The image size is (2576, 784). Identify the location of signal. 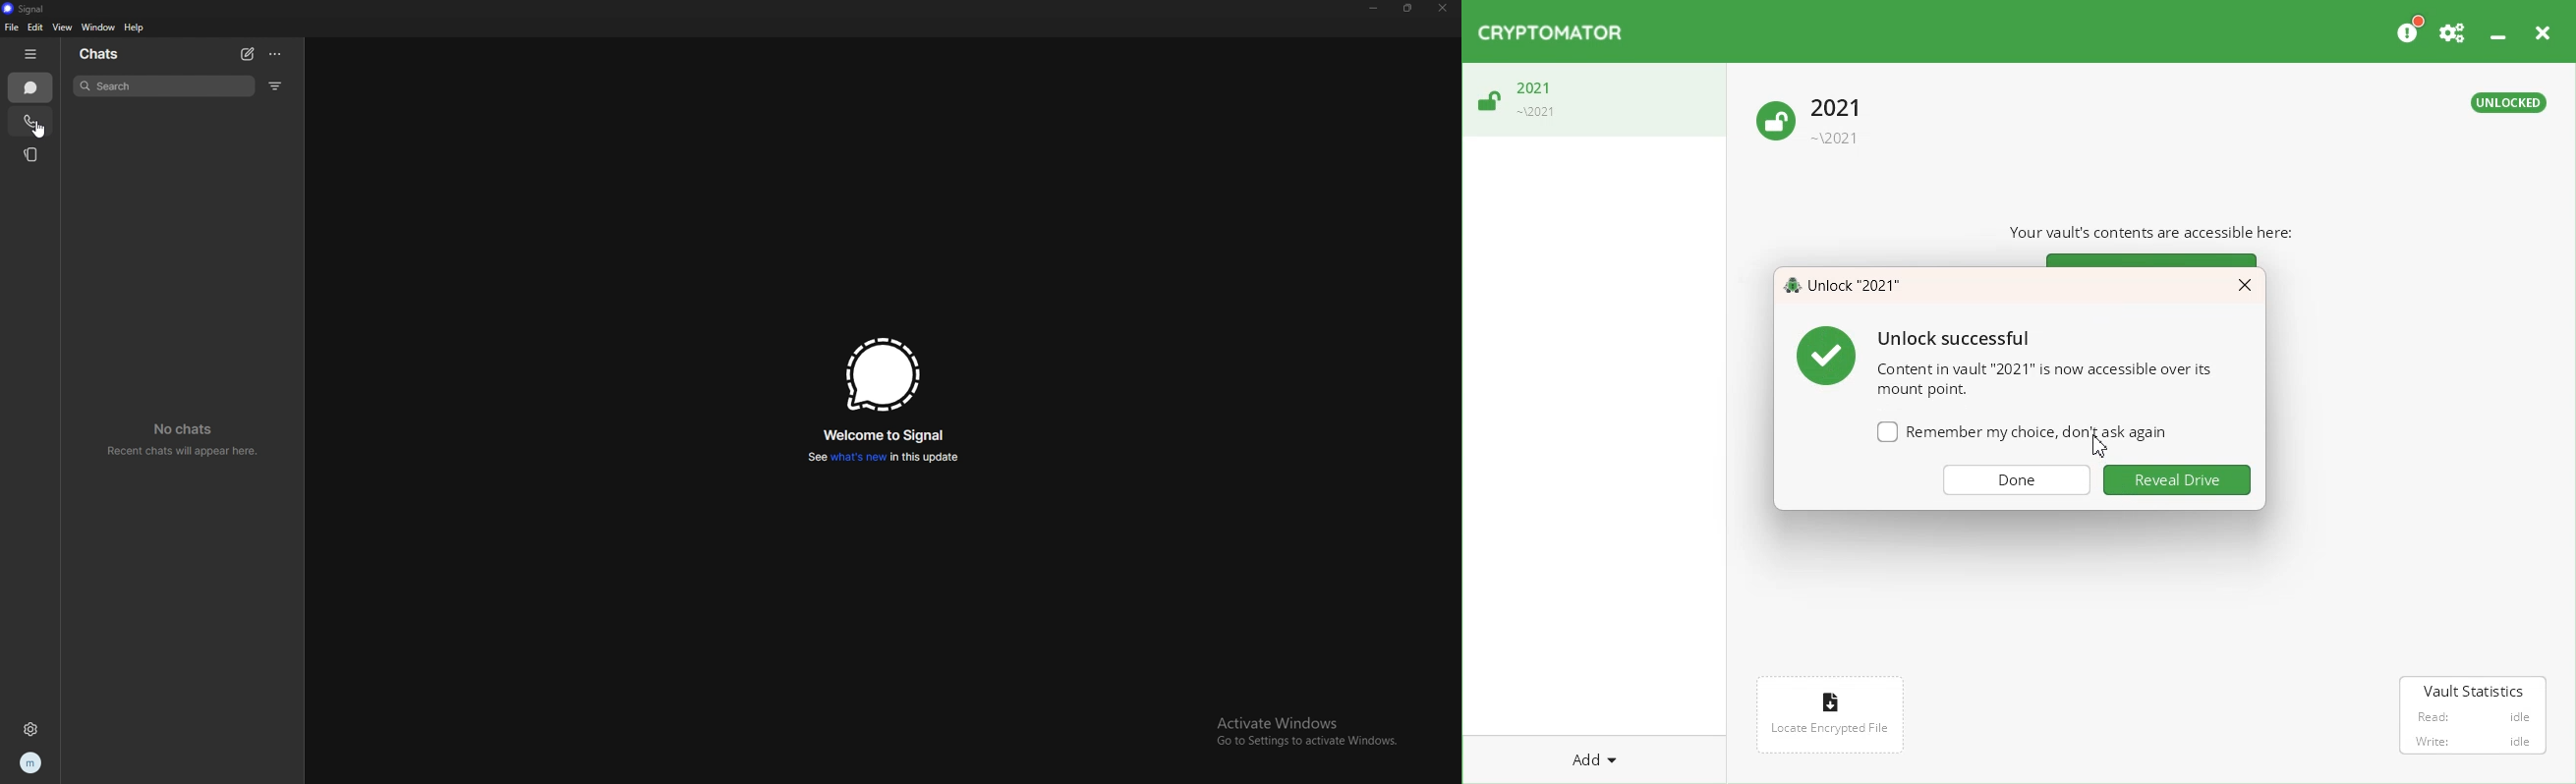
(30, 9).